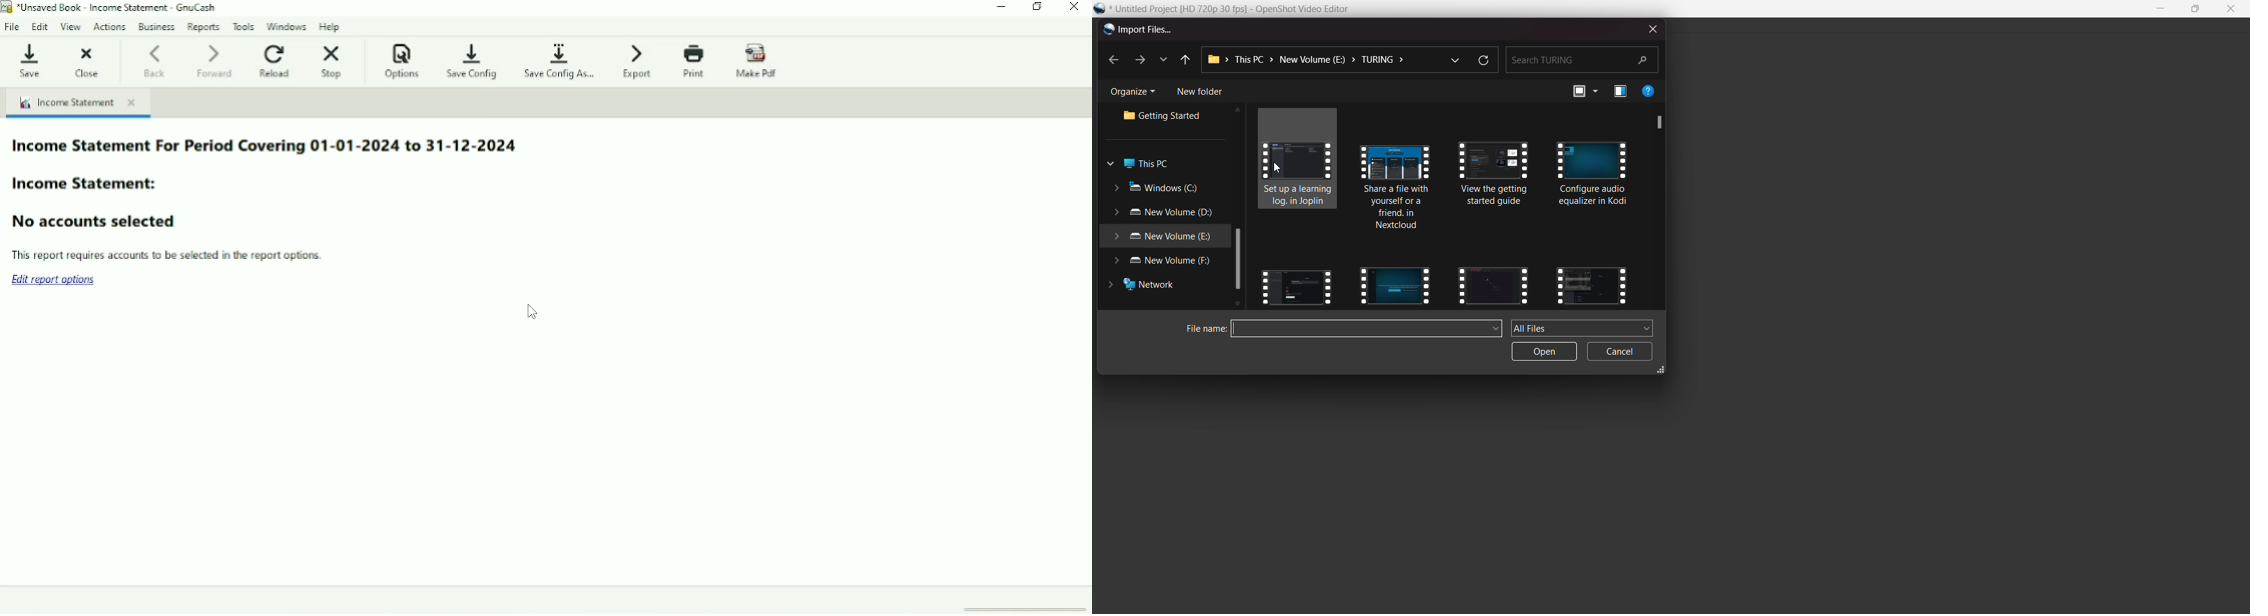 The height and width of the screenshot is (616, 2268). What do you see at coordinates (1147, 287) in the screenshot?
I see `network` at bounding box center [1147, 287].